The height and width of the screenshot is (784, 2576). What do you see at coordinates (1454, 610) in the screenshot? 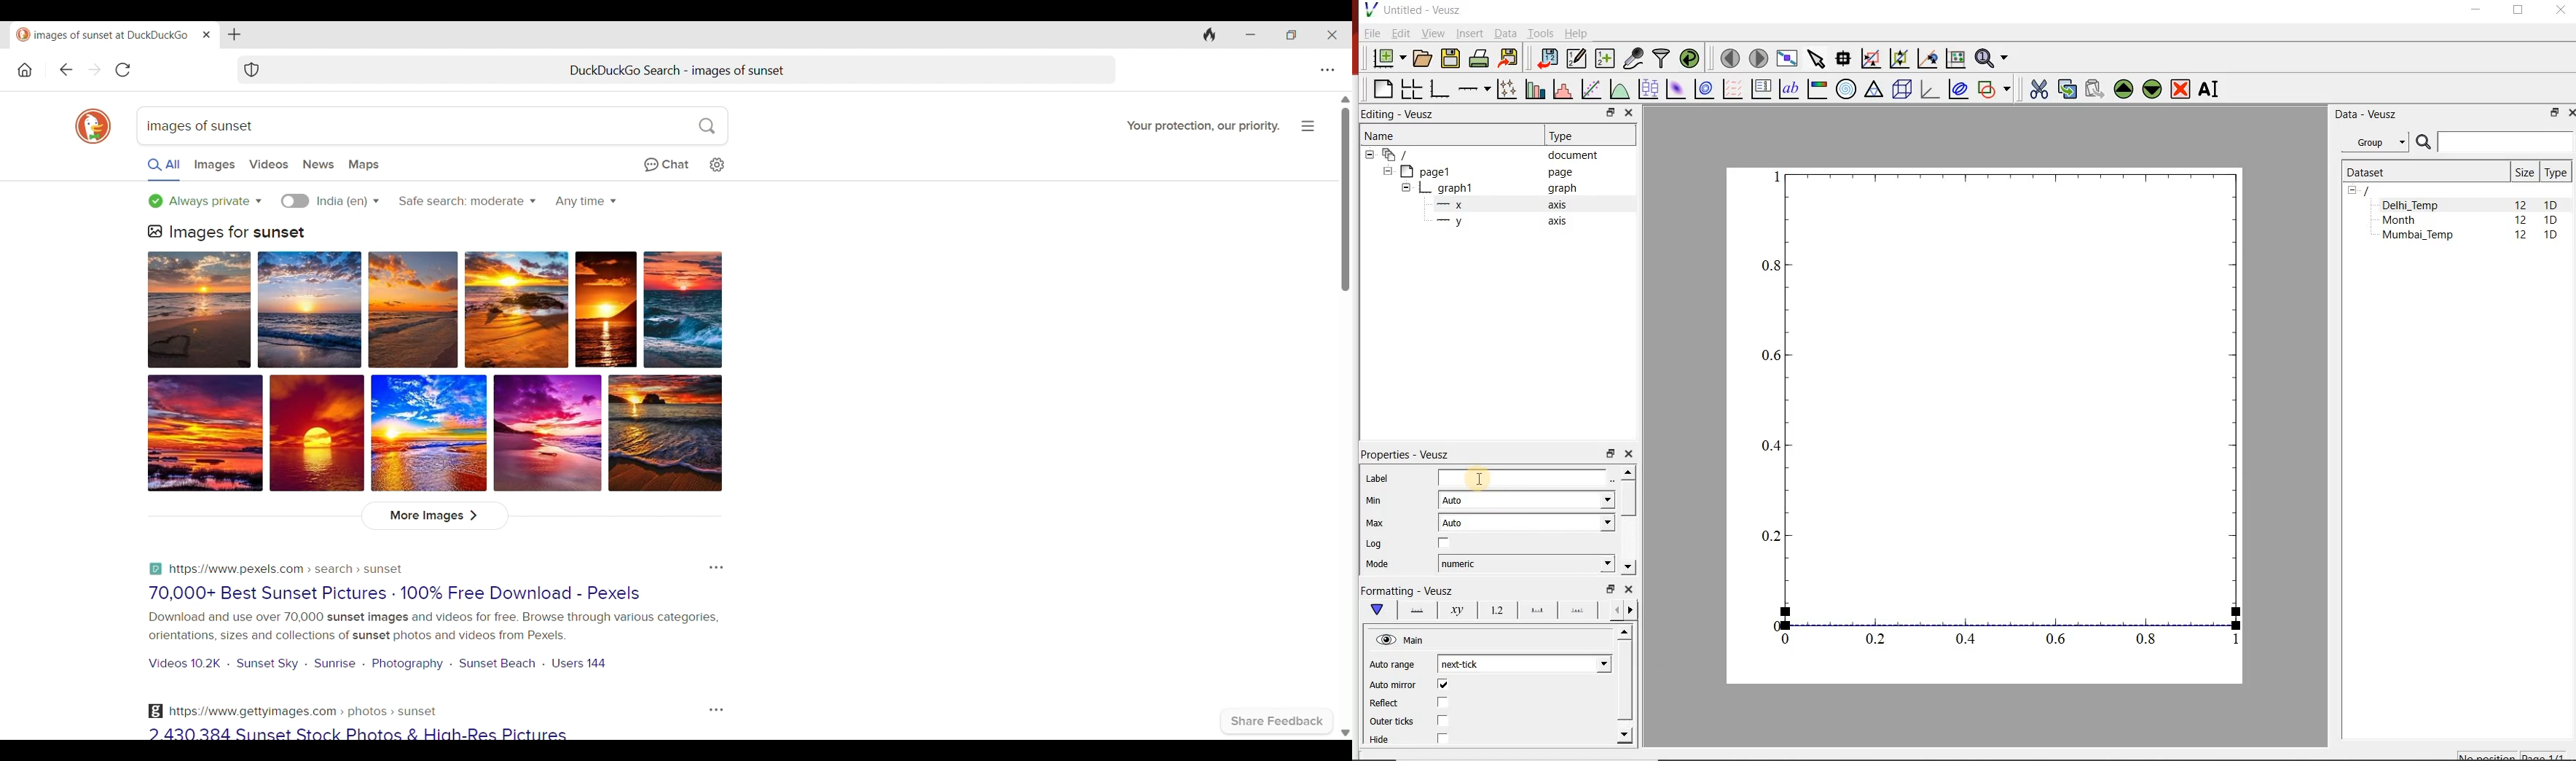
I see `Axis label` at bounding box center [1454, 610].